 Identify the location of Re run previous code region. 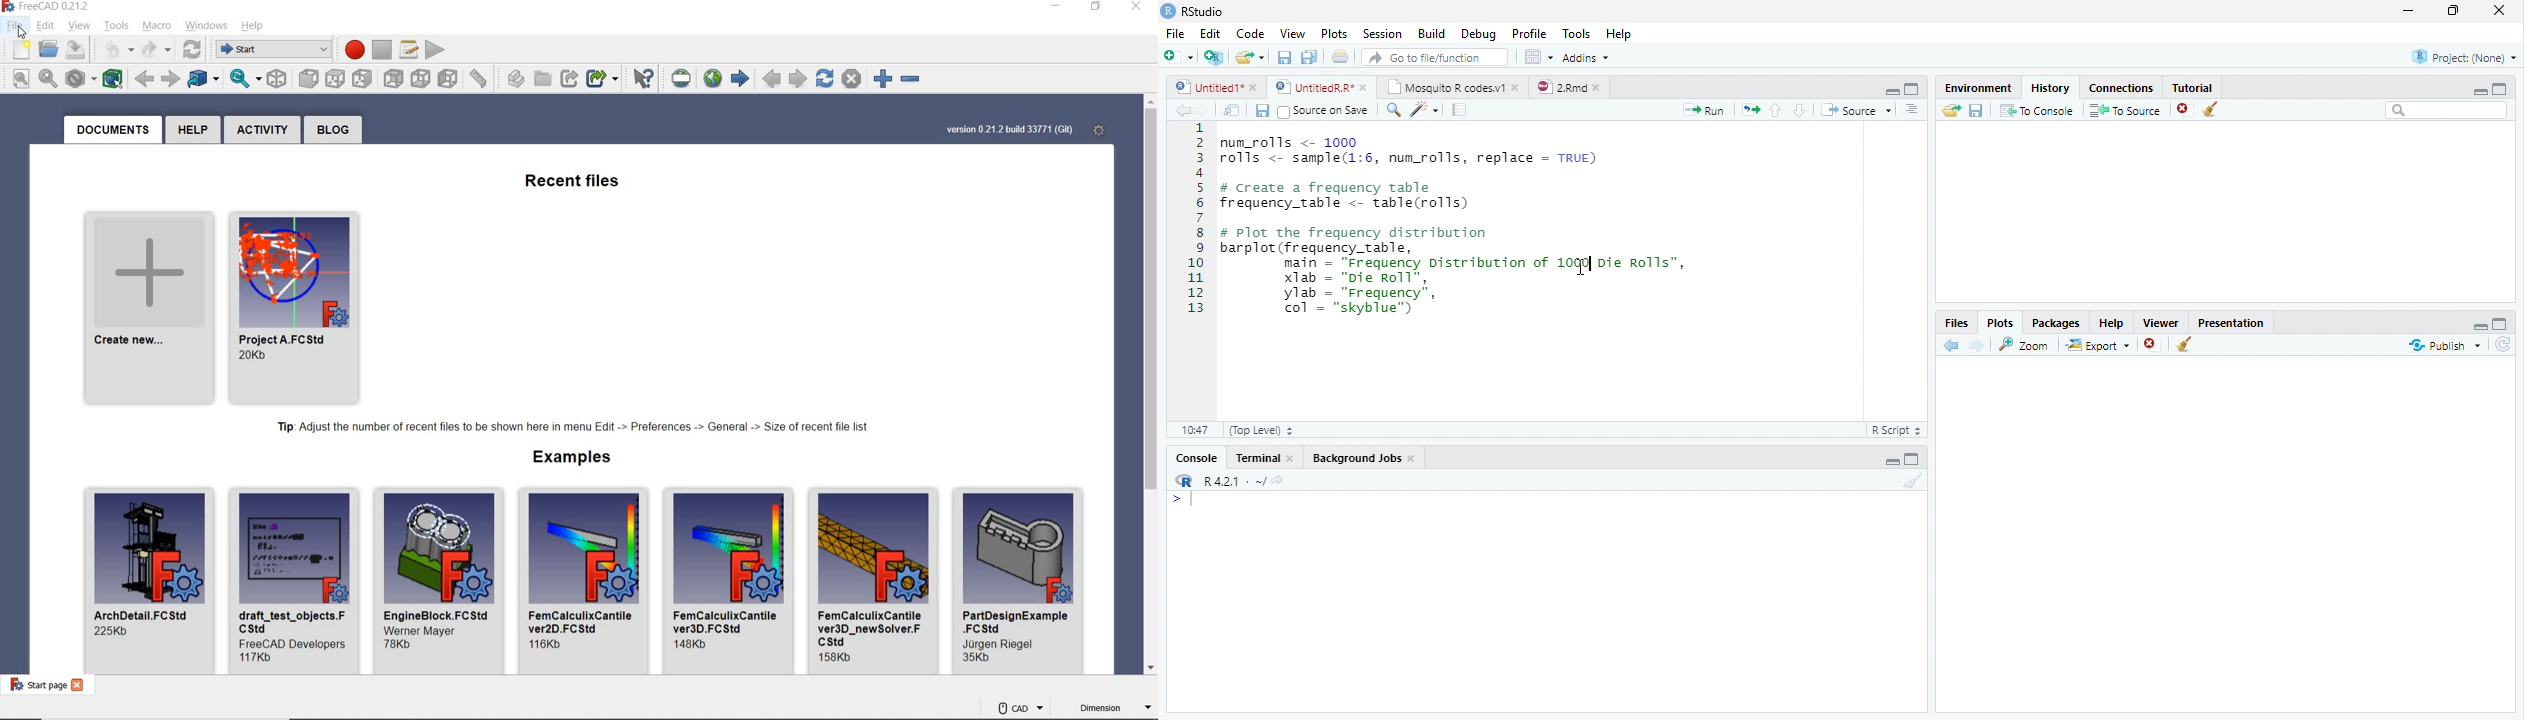
(1749, 111).